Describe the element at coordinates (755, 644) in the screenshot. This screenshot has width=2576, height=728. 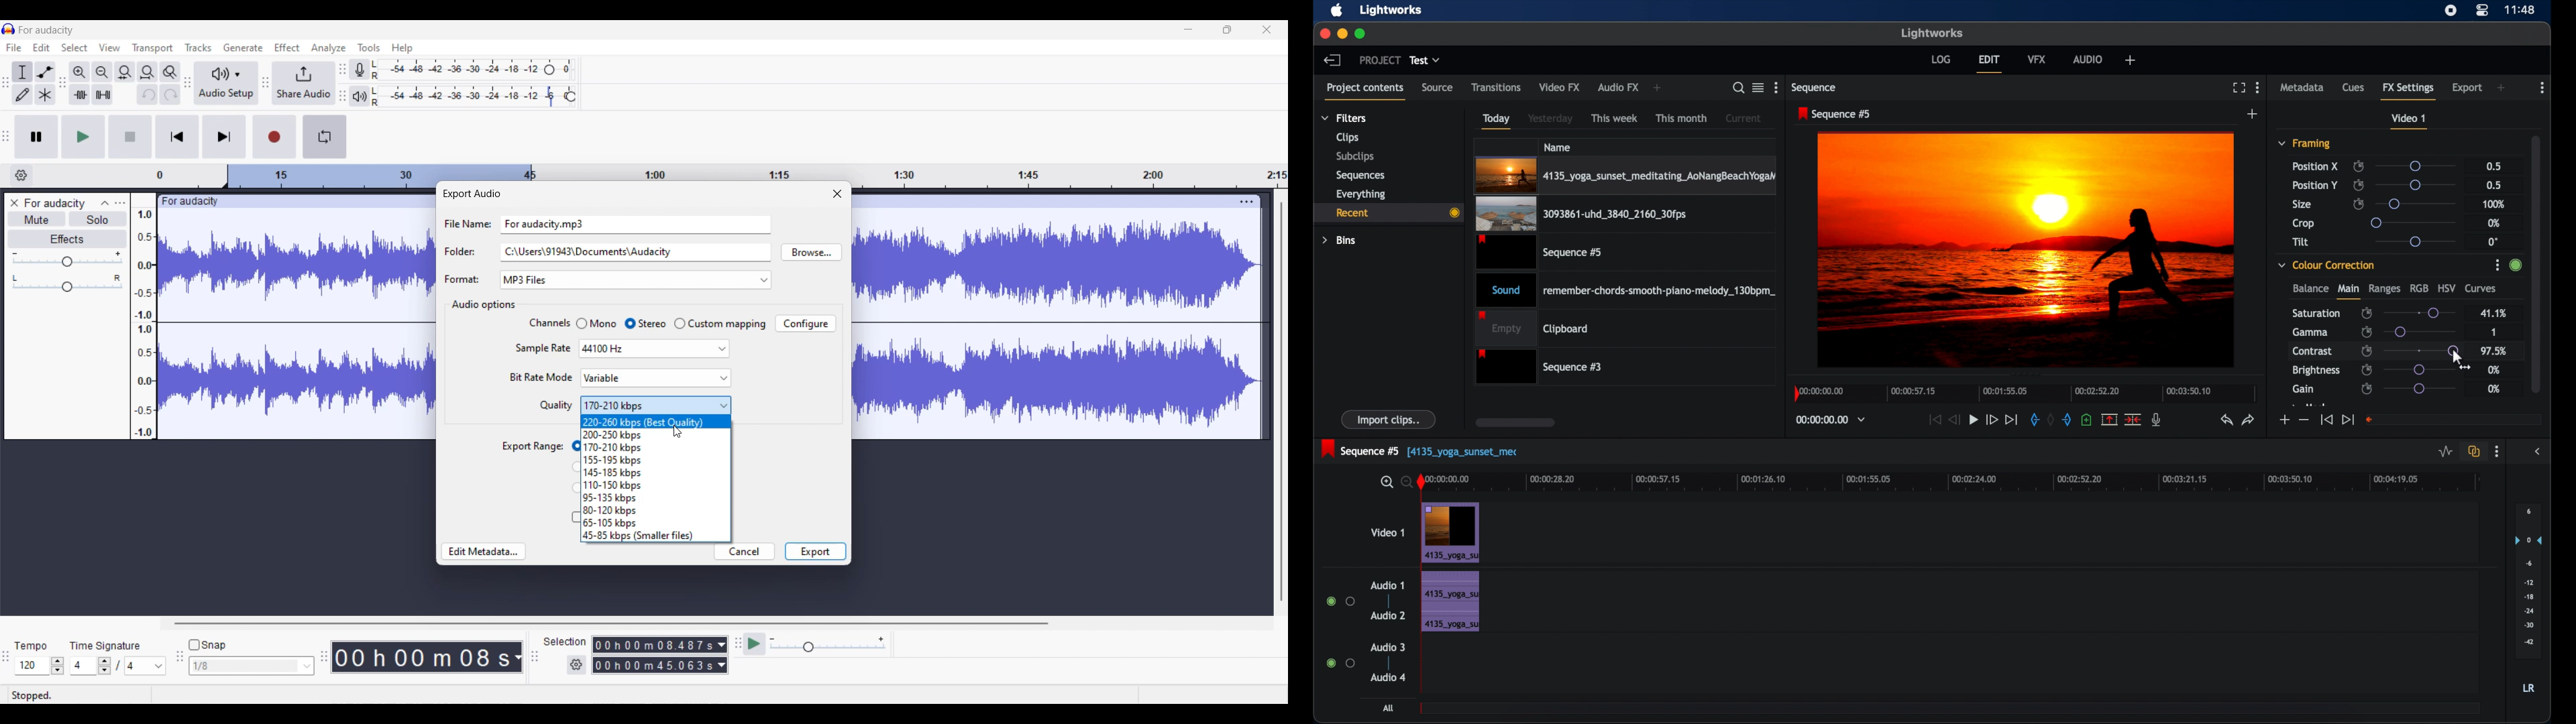
I see `Play at speed/Play at speed once` at that location.